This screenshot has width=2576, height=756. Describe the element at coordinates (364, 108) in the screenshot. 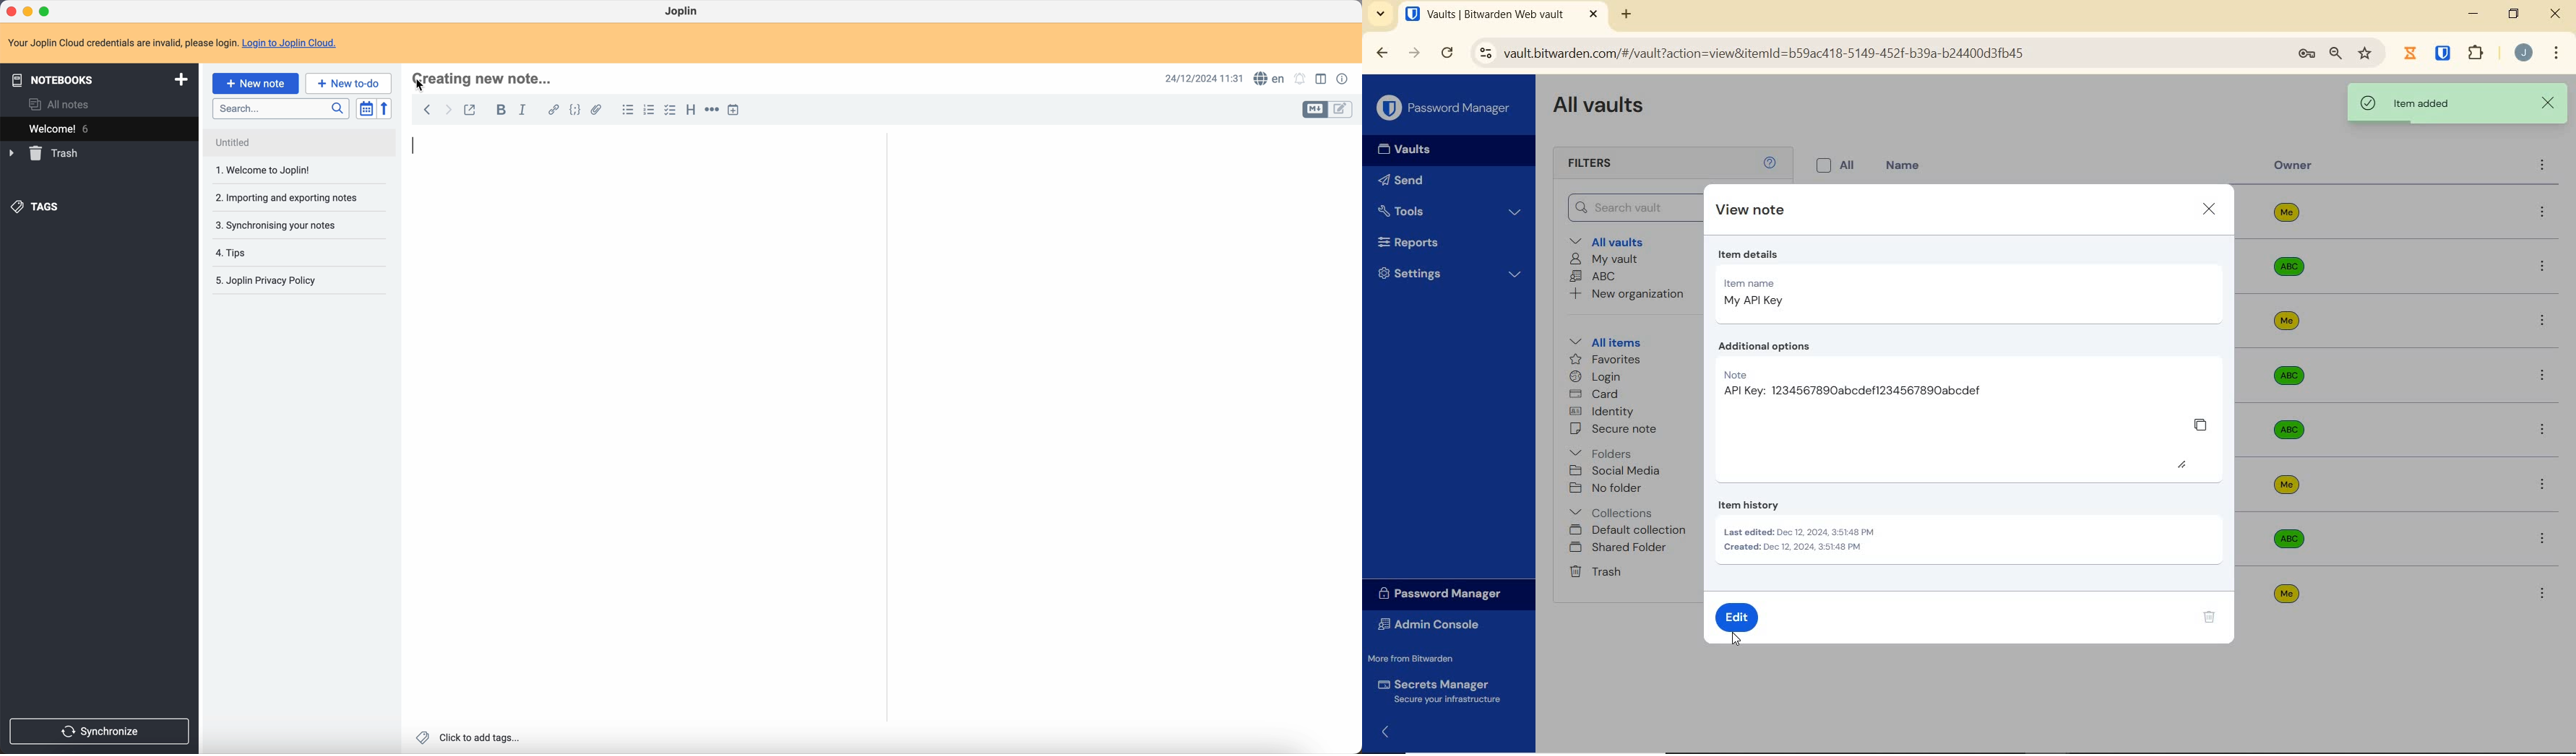

I see `toggle sort order field` at that location.